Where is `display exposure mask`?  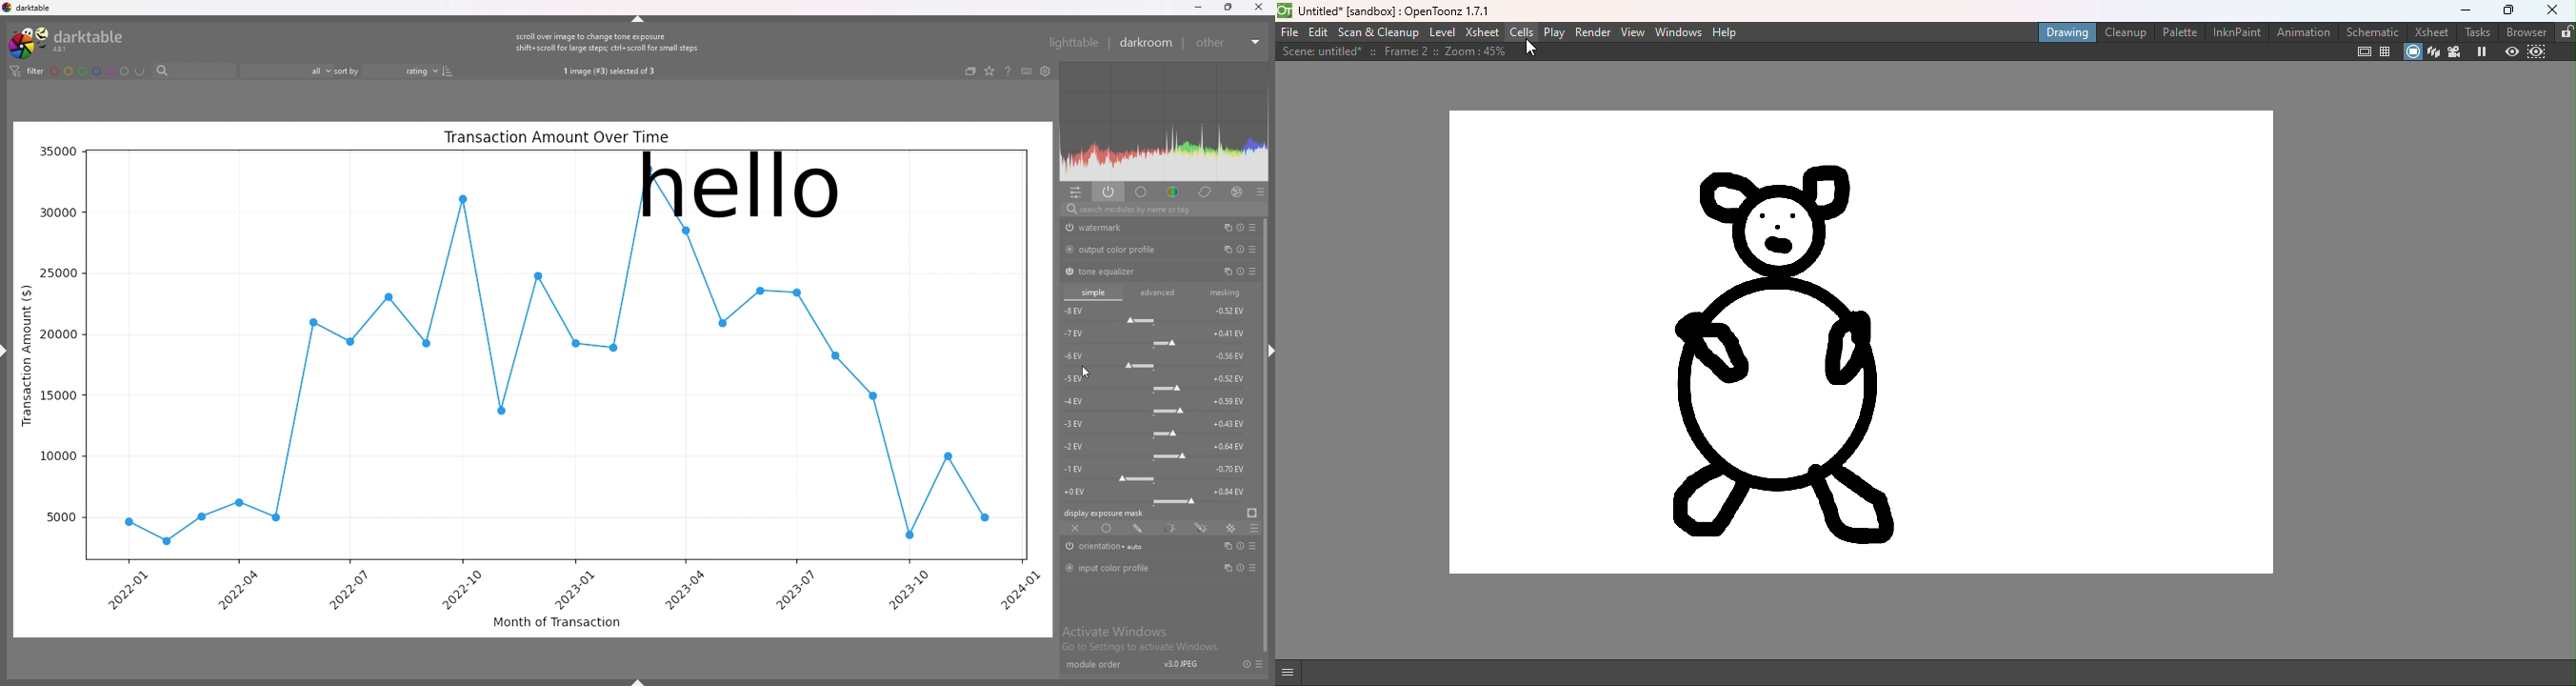 display exposure mask is located at coordinates (1252, 513).